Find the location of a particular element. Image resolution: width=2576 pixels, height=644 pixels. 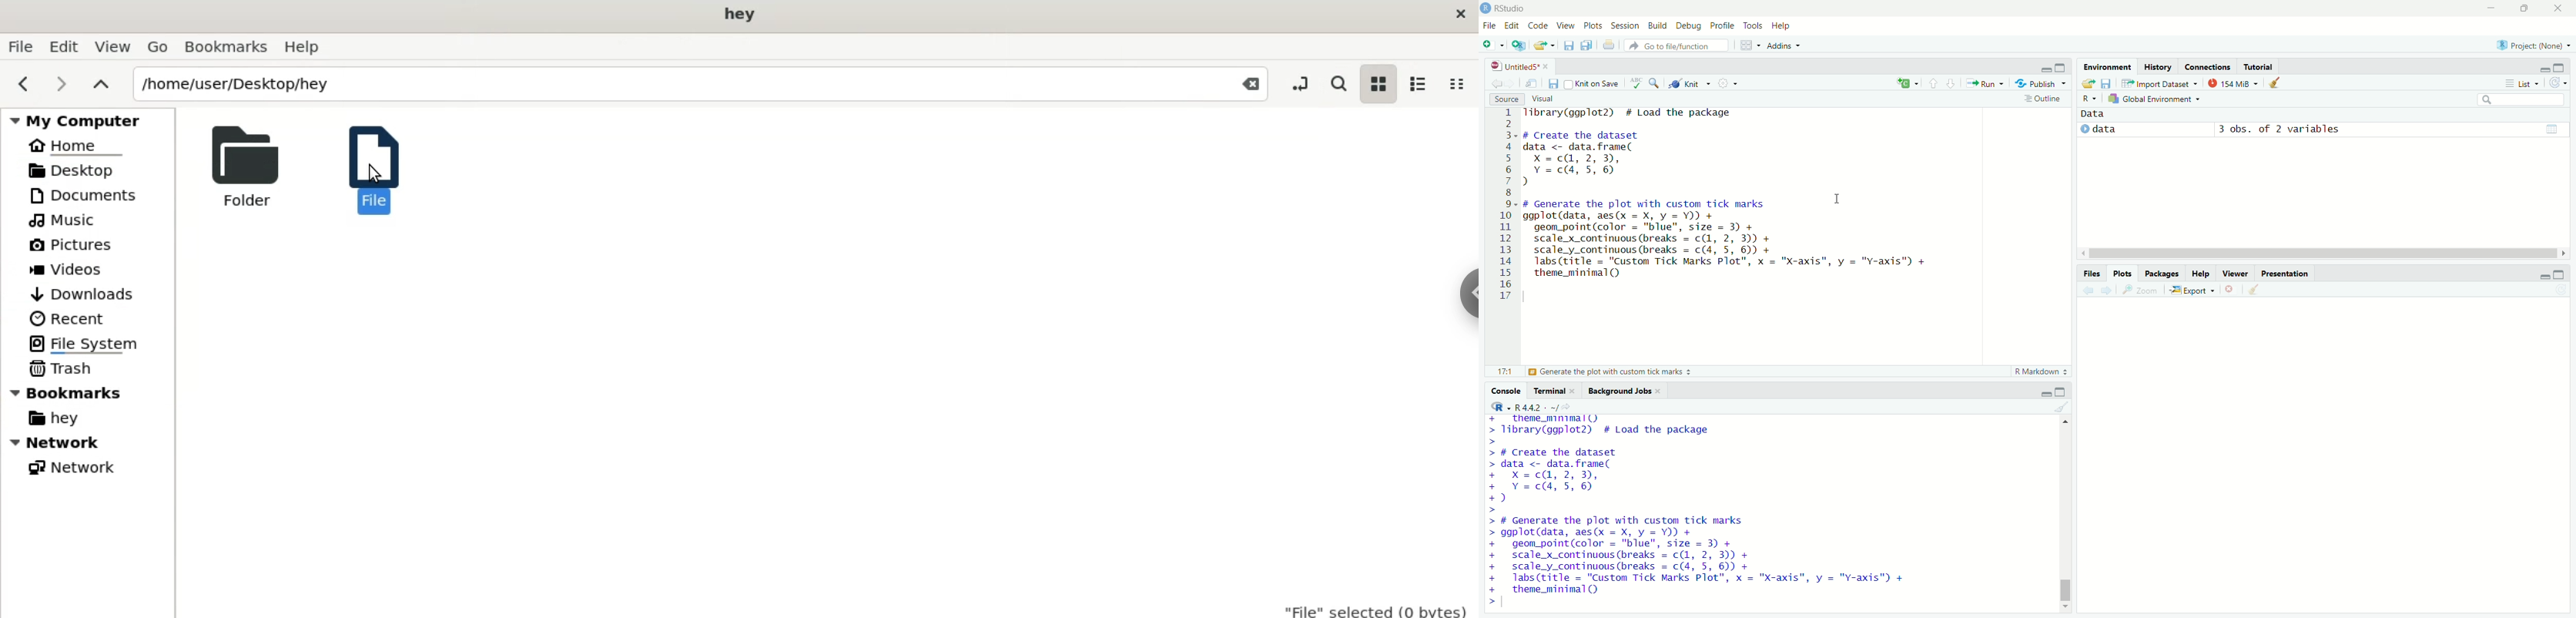

clear console is located at coordinates (2061, 407).